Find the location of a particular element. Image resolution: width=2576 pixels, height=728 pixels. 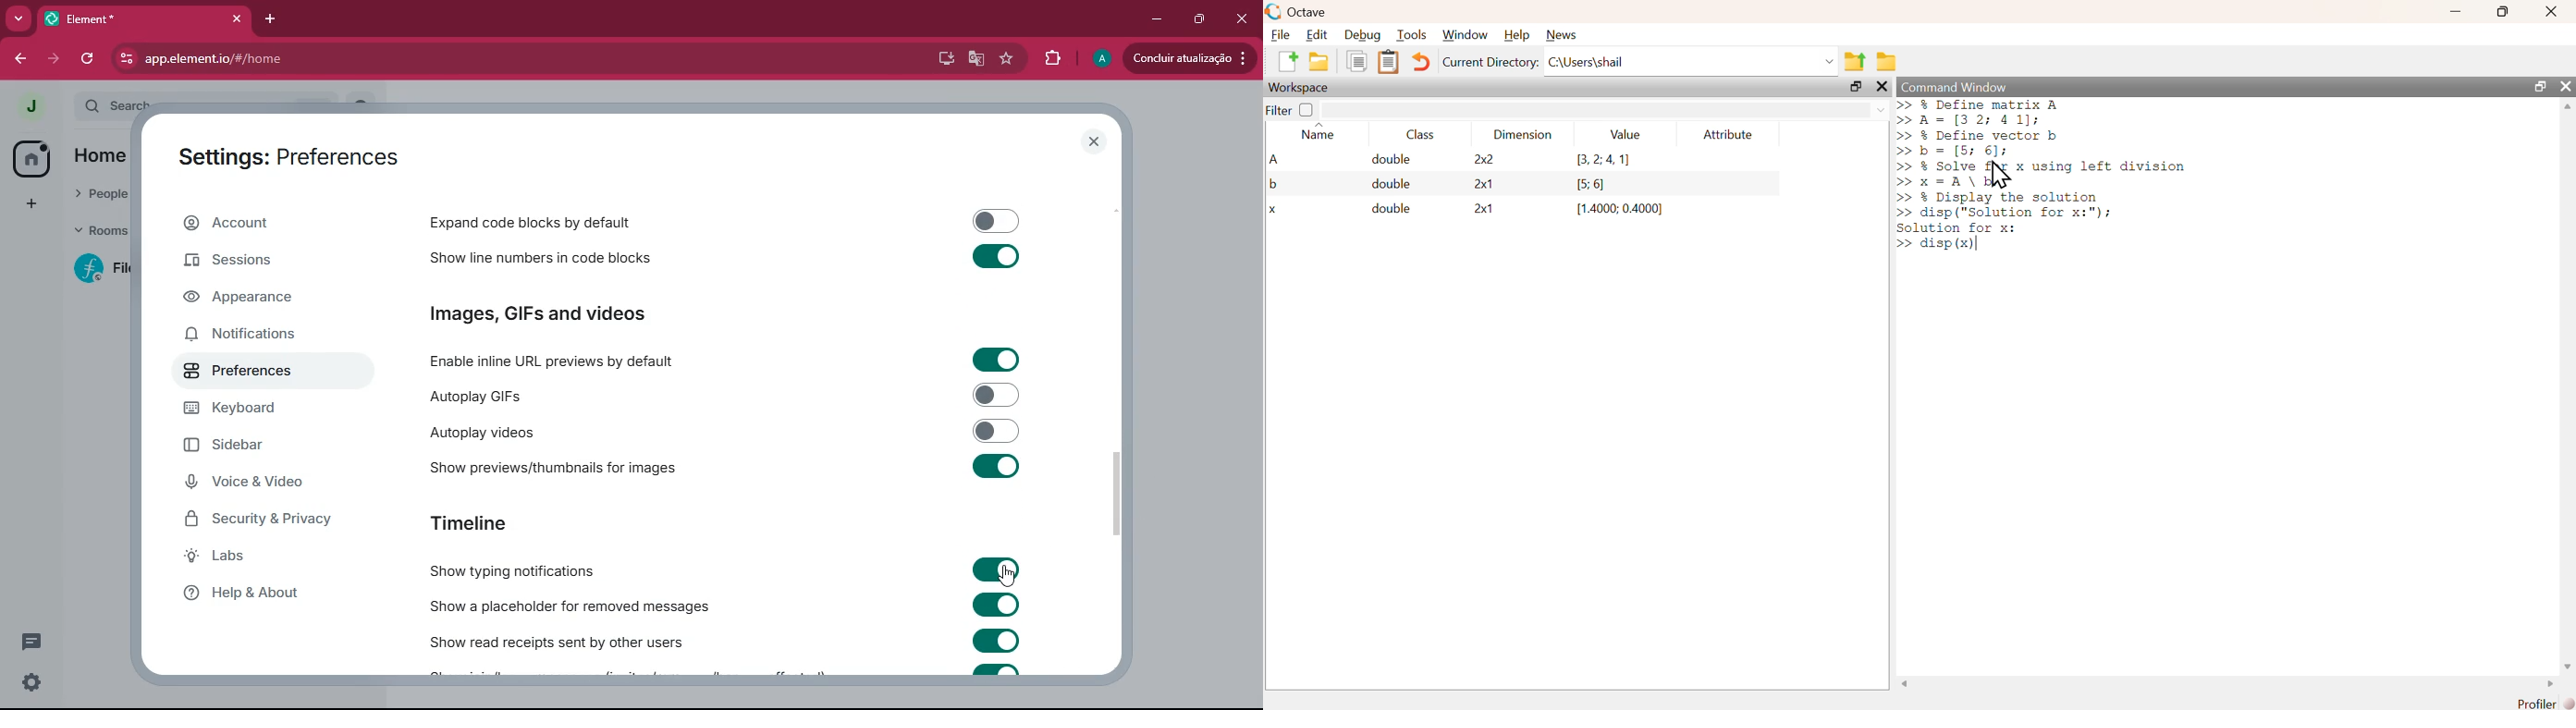

octave is located at coordinates (1298, 12).